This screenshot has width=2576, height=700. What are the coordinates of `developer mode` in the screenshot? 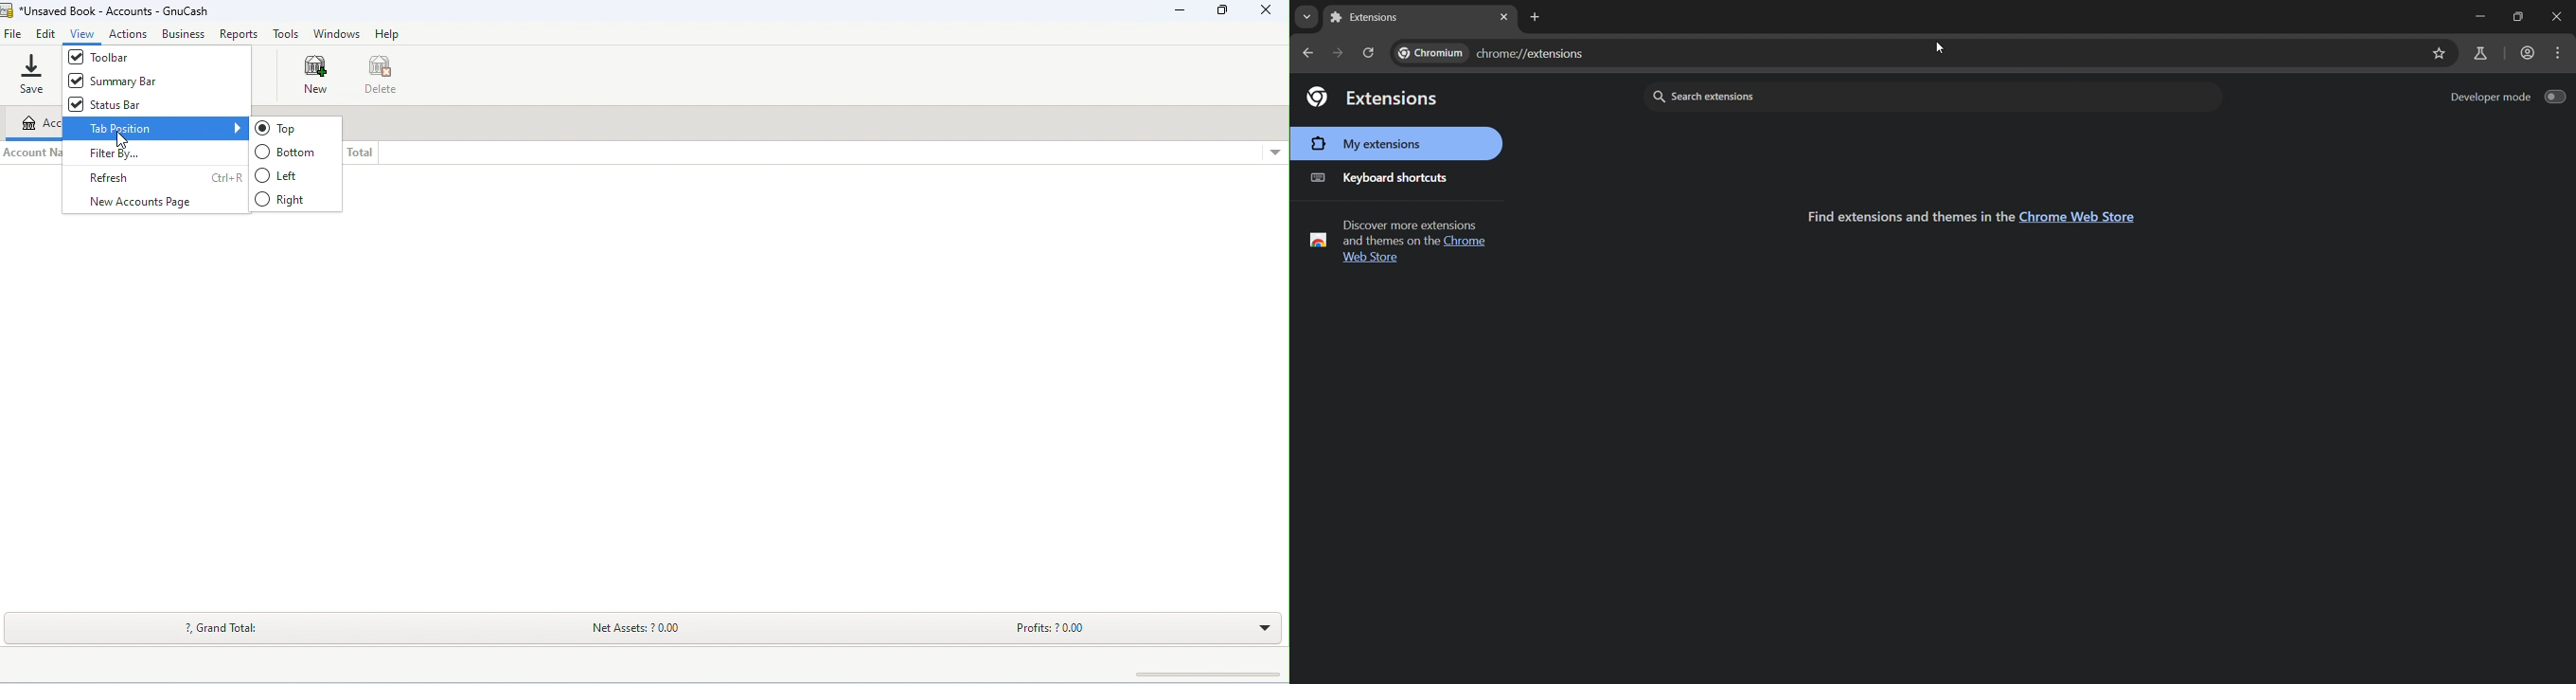 It's located at (2507, 99).